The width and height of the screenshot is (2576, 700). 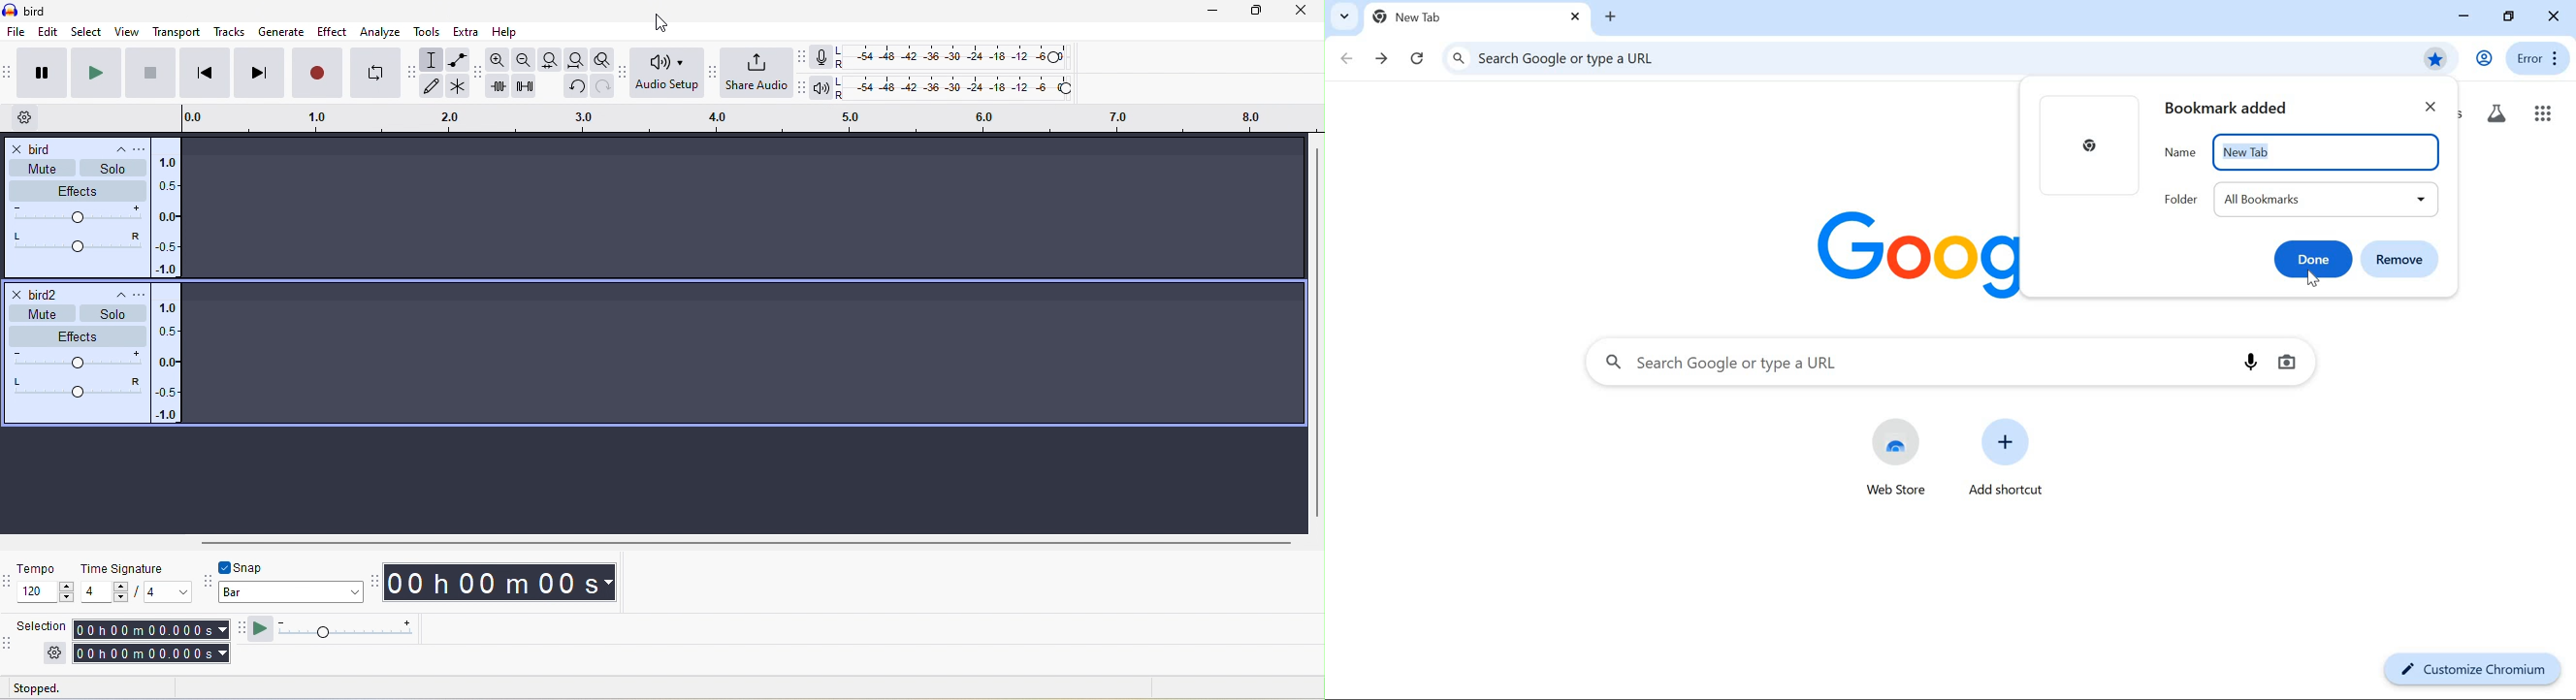 What do you see at coordinates (207, 584) in the screenshot?
I see `audacity snapping toolbar` at bounding box center [207, 584].